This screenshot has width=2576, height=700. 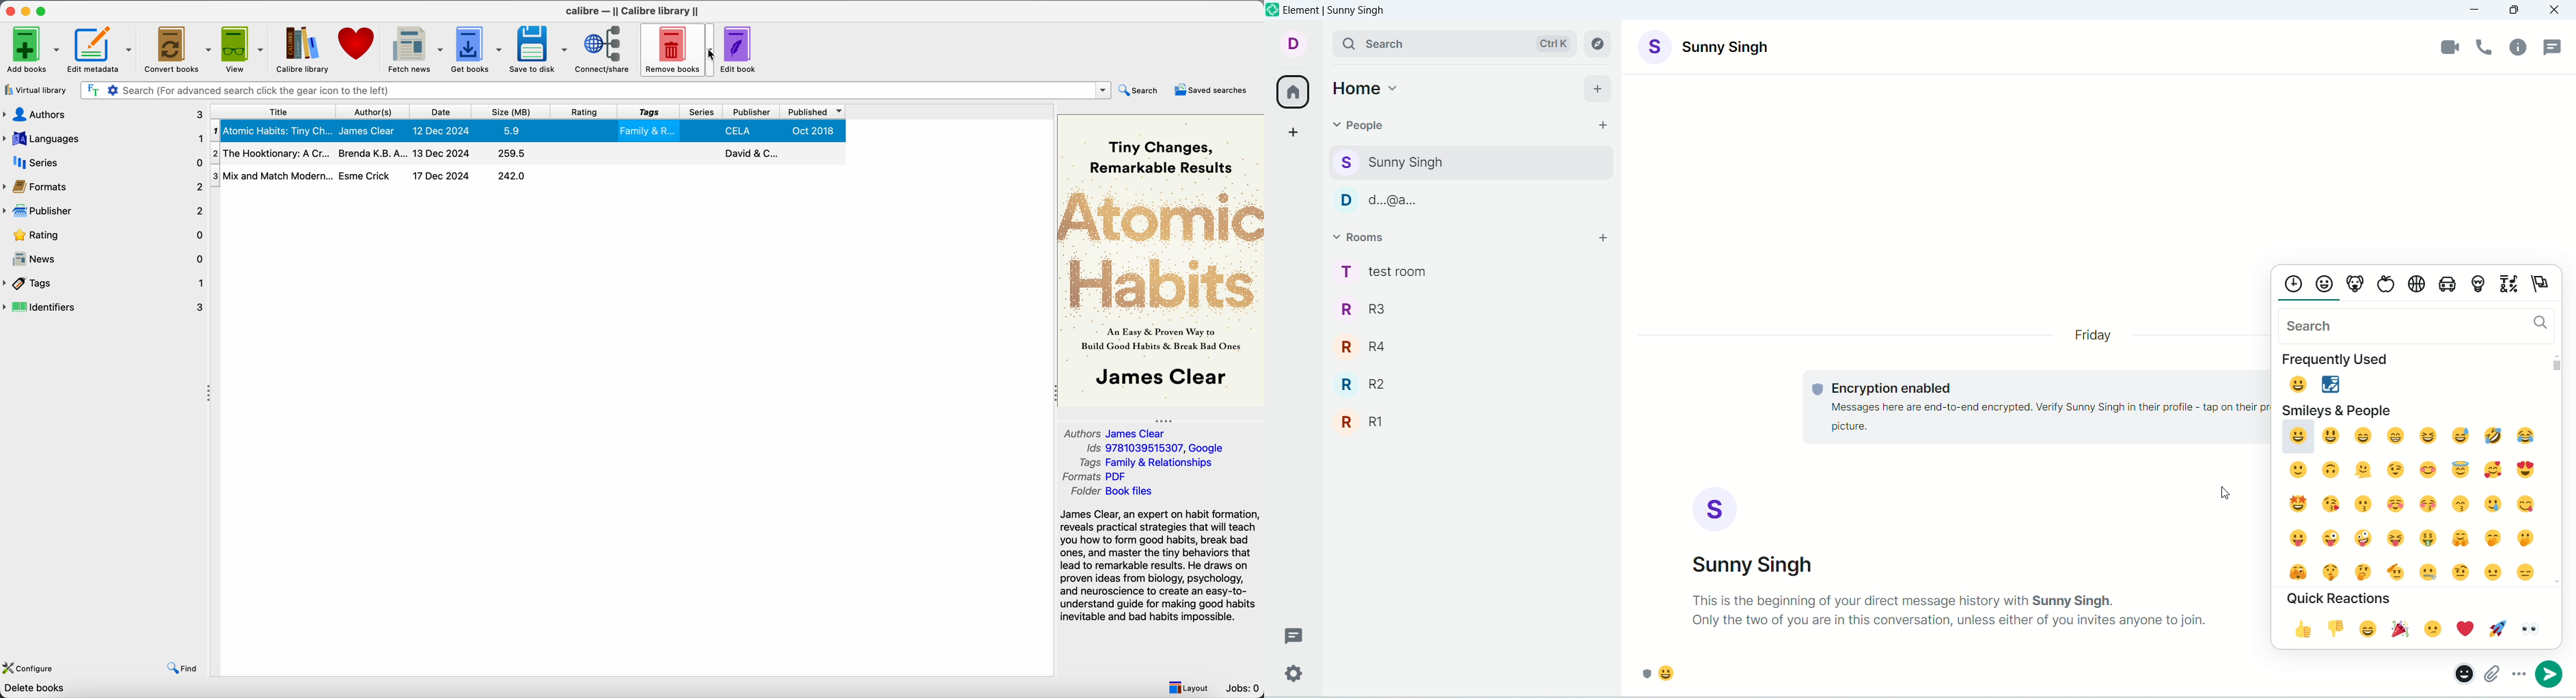 What do you see at coordinates (741, 48) in the screenshot?
I see `edit book` at bounding box center [741, 48].